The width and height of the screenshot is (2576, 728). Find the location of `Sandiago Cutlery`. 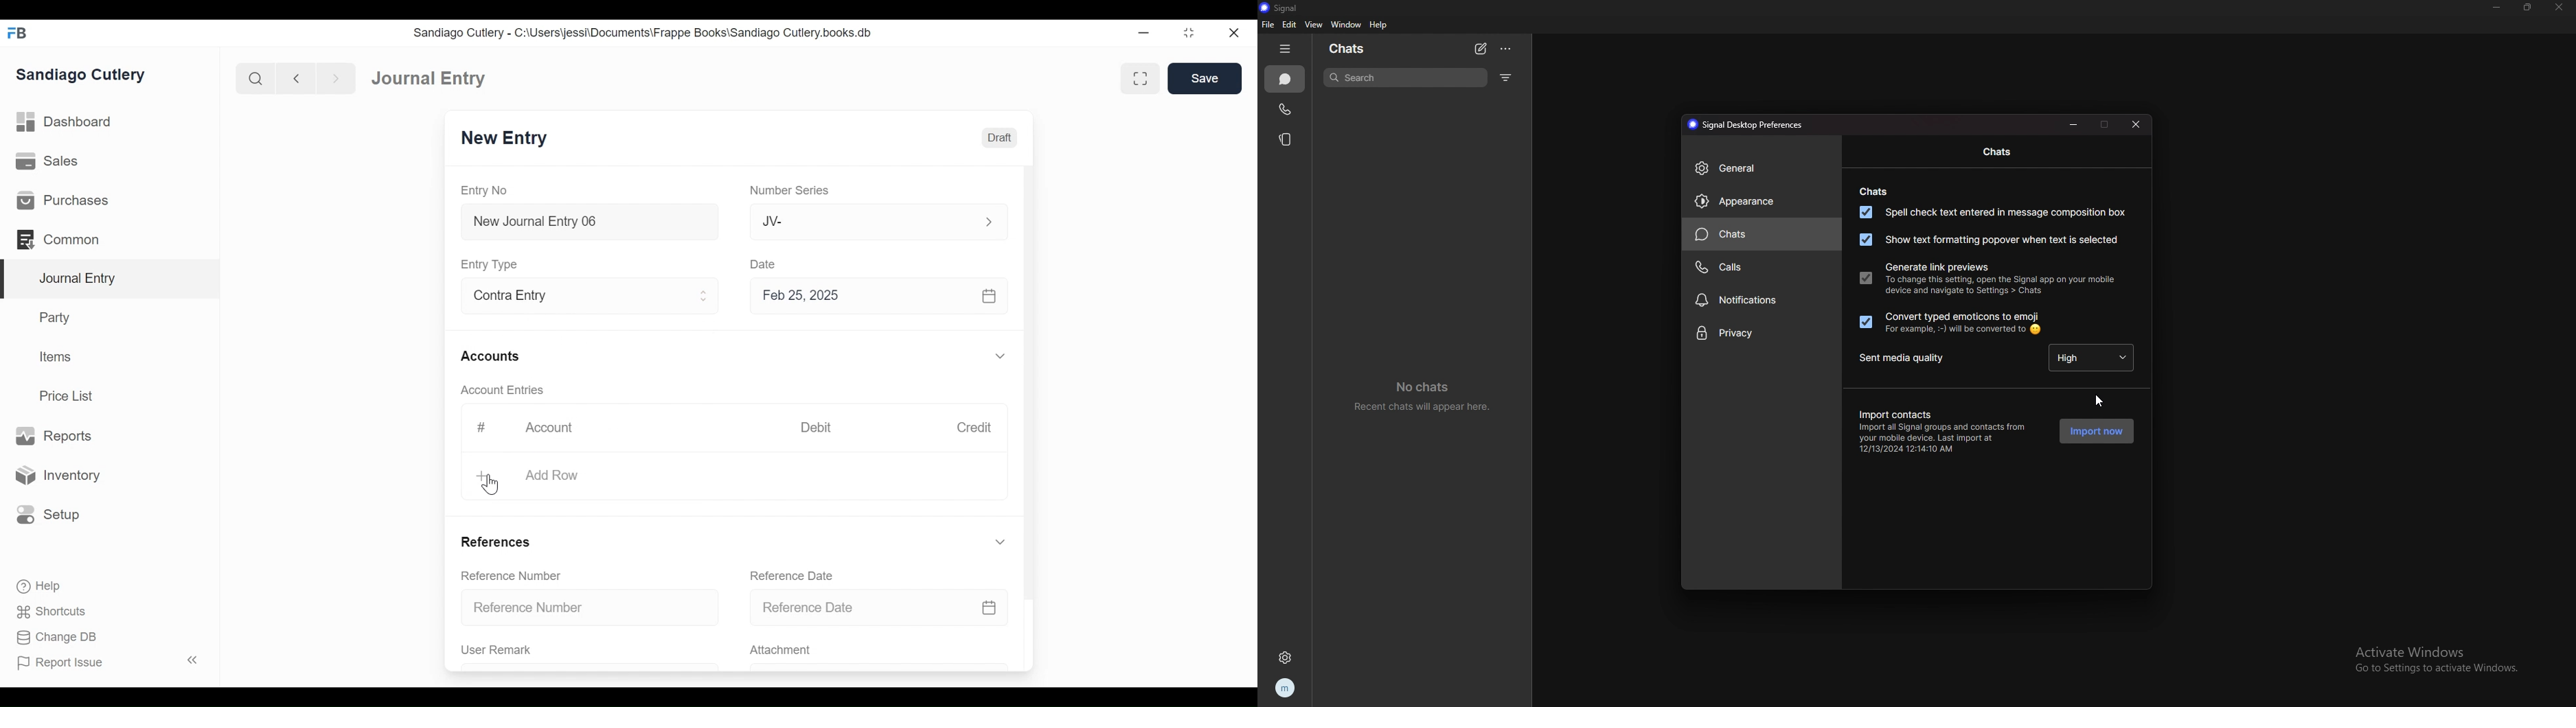

Sandiago Cutlery is located at coordinates (83, 75).